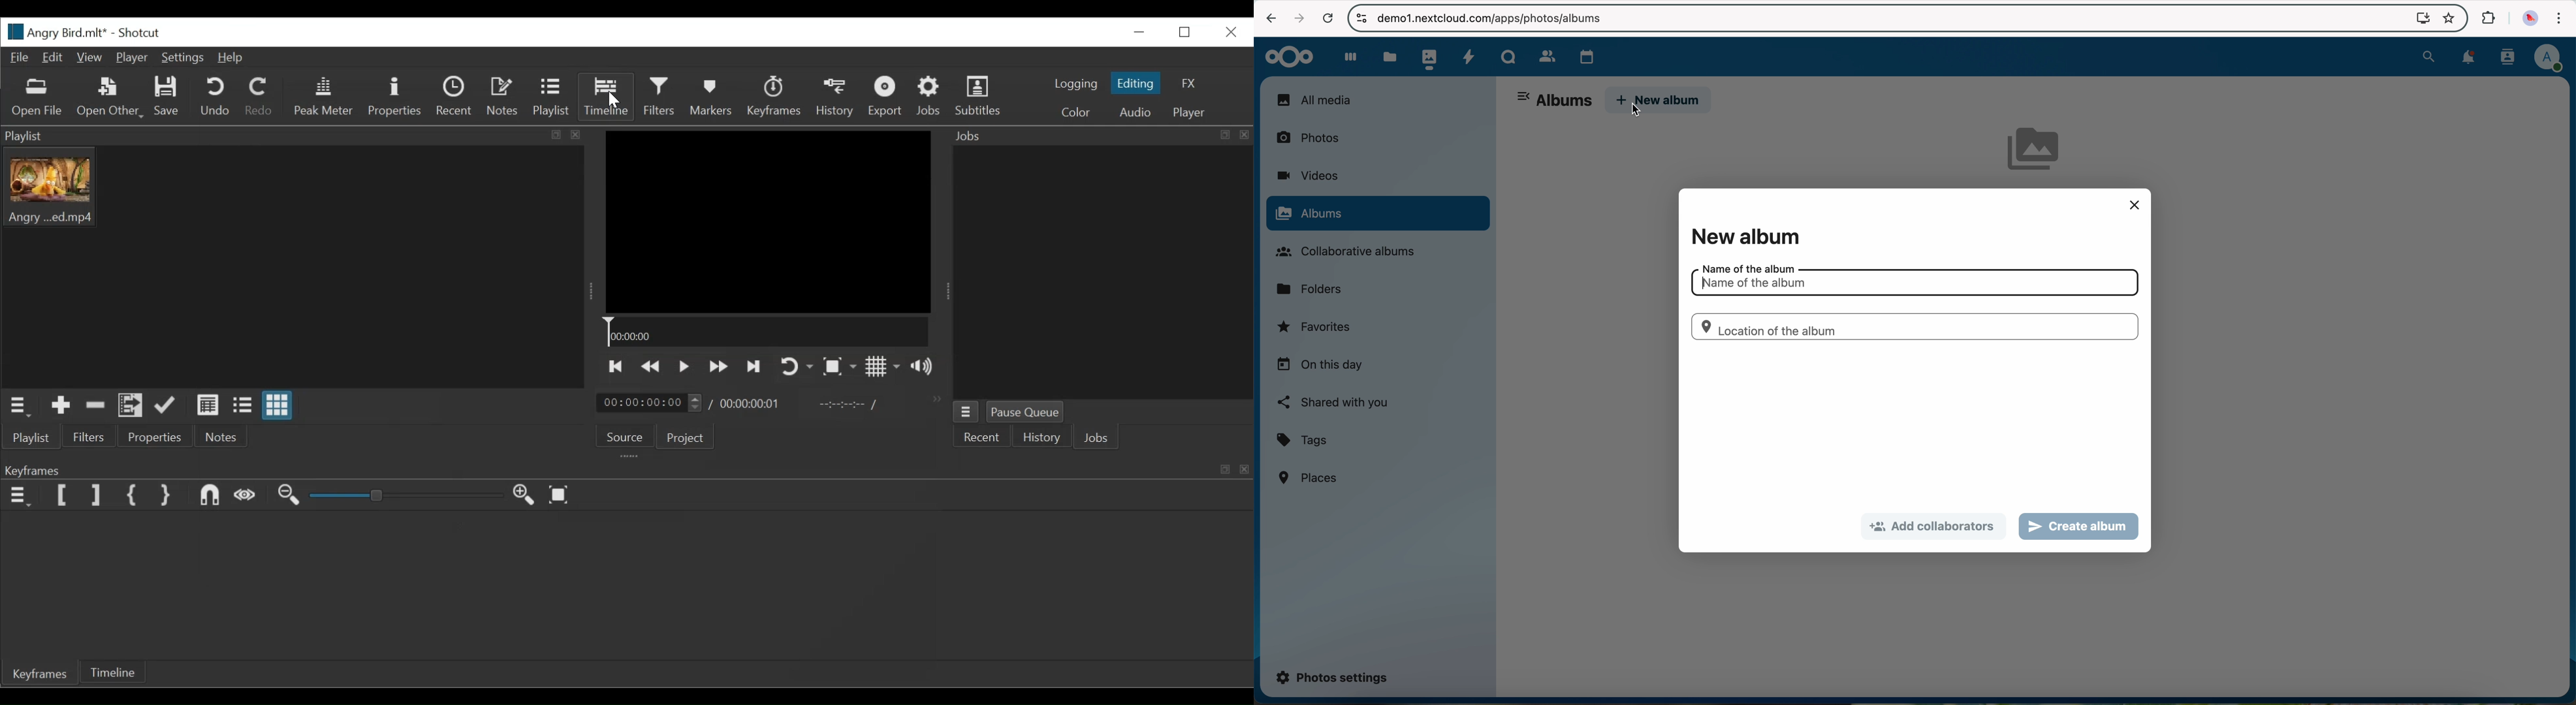  I want to click on extensions, so click(2487, 18).